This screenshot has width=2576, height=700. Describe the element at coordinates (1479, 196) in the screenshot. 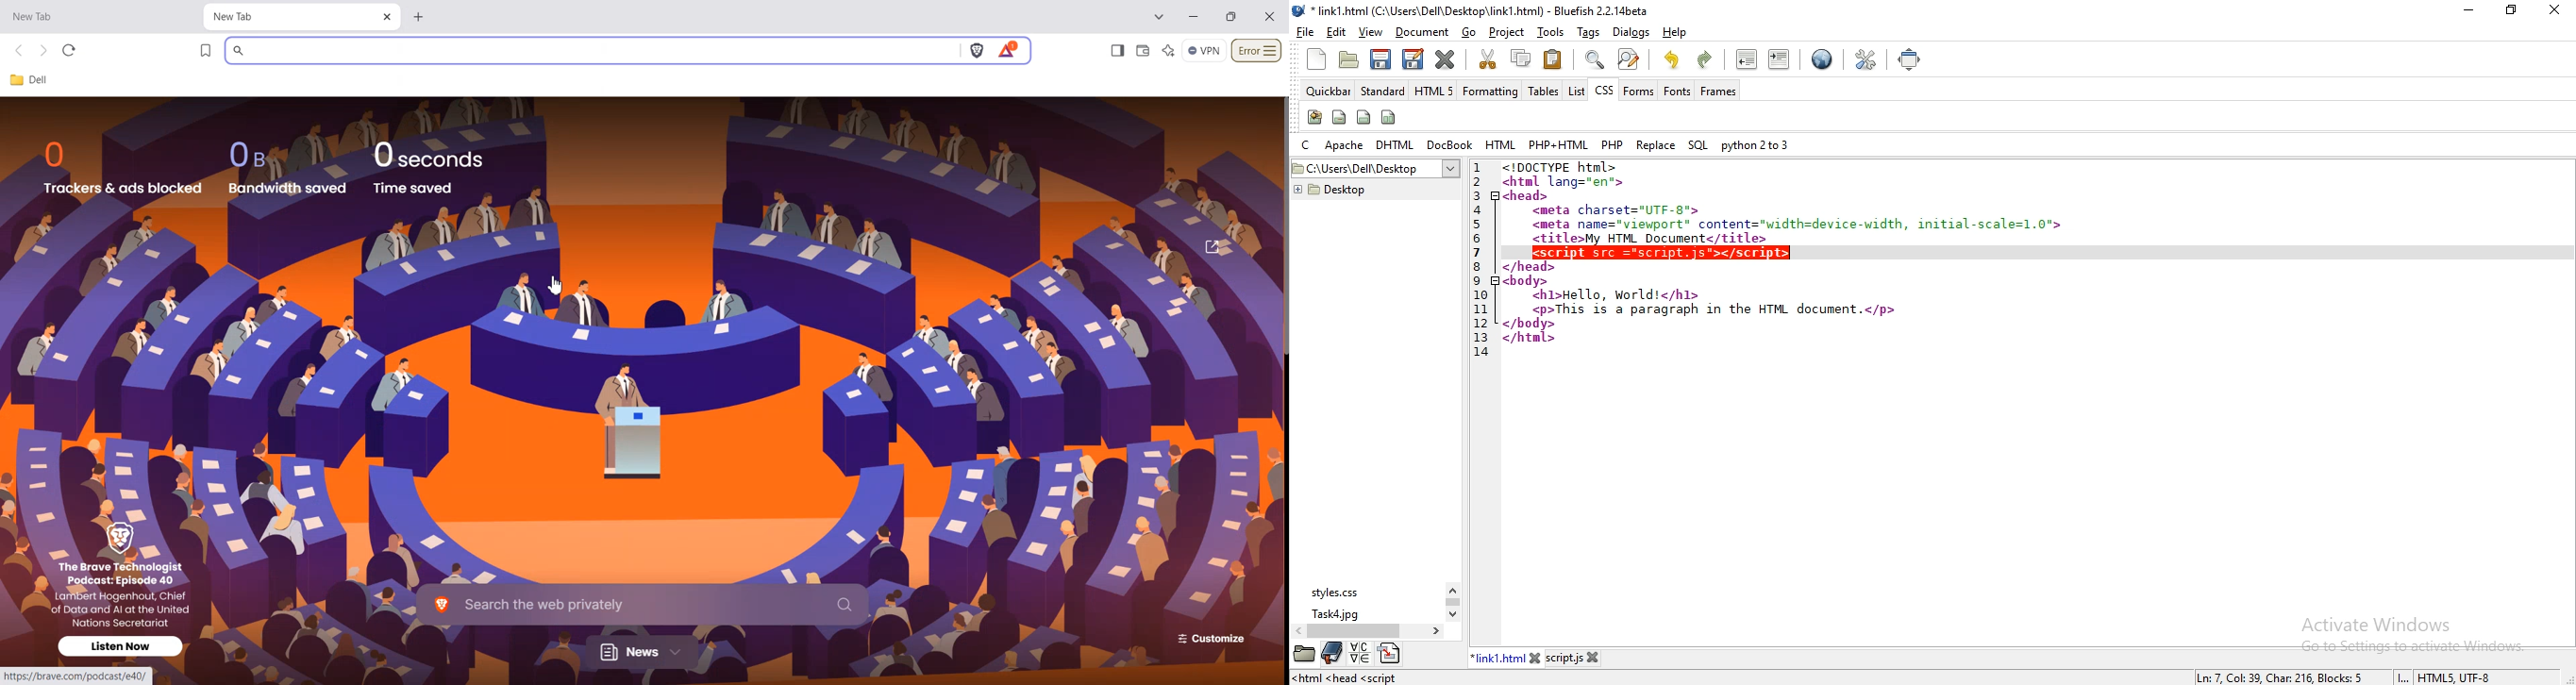

I see `3` at that location.